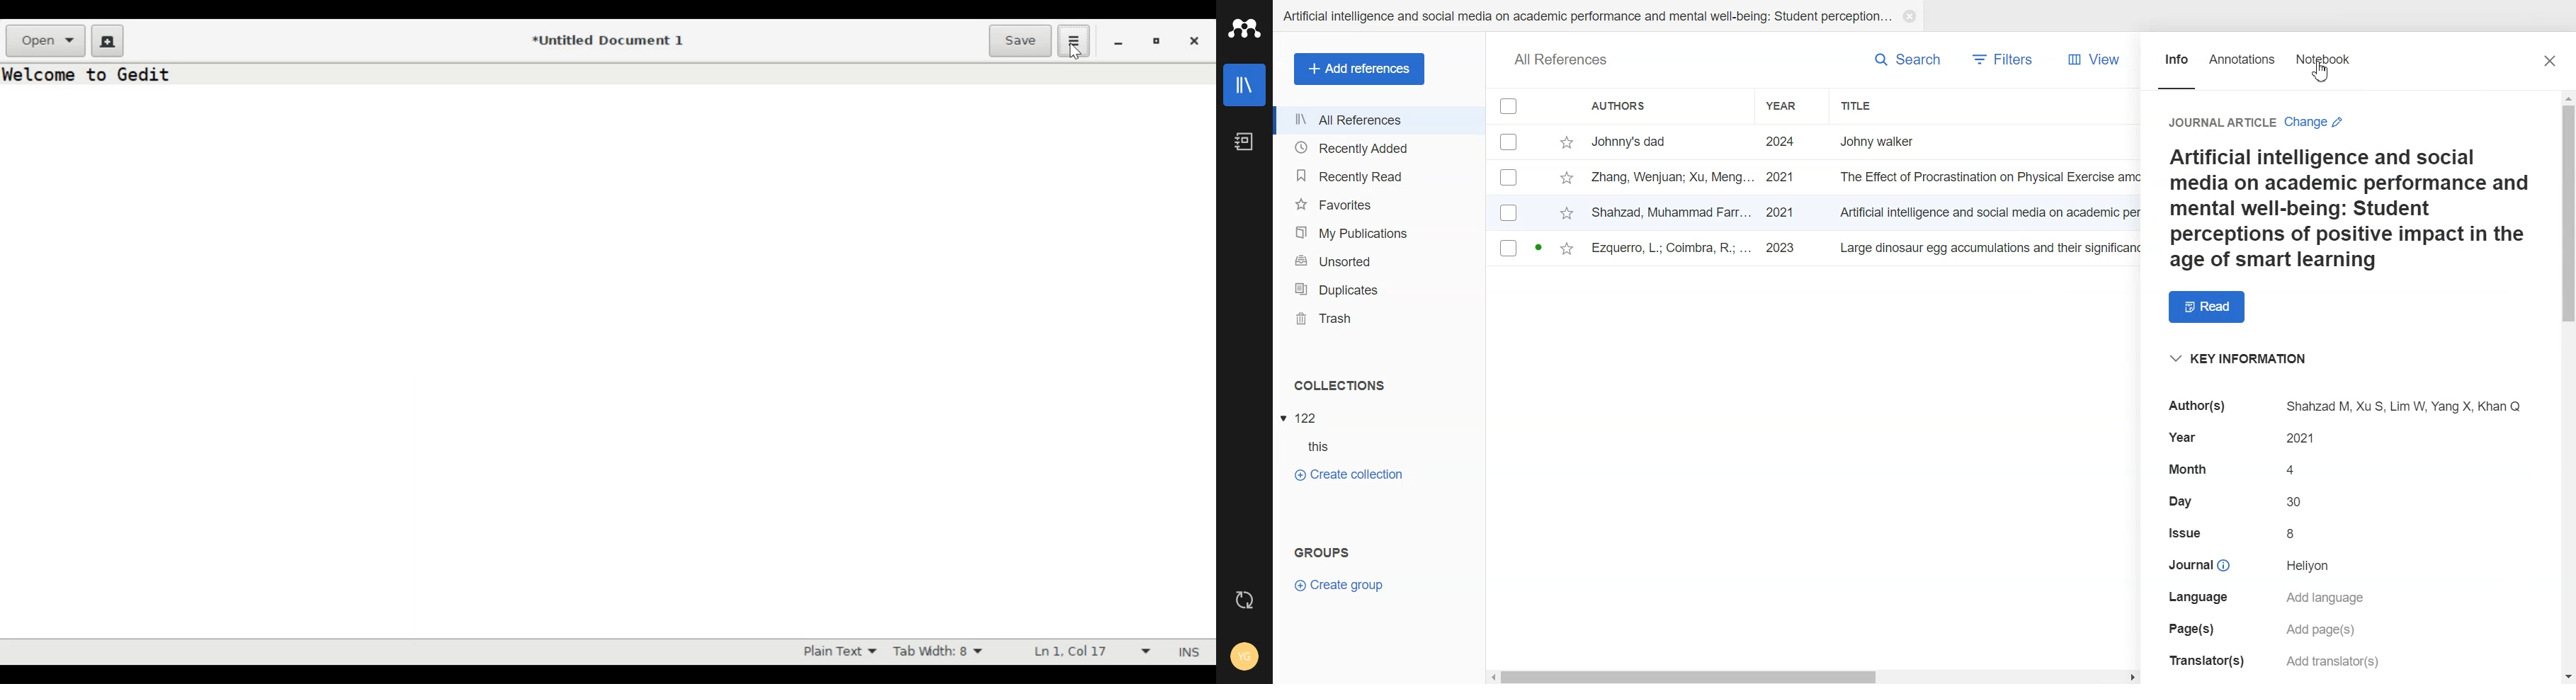 Image resolution: width=2576 pixels, height=700 pixels. Describe the element at coordinates (1509, 212) in the screenshot. I see `Checkbox` at that location.